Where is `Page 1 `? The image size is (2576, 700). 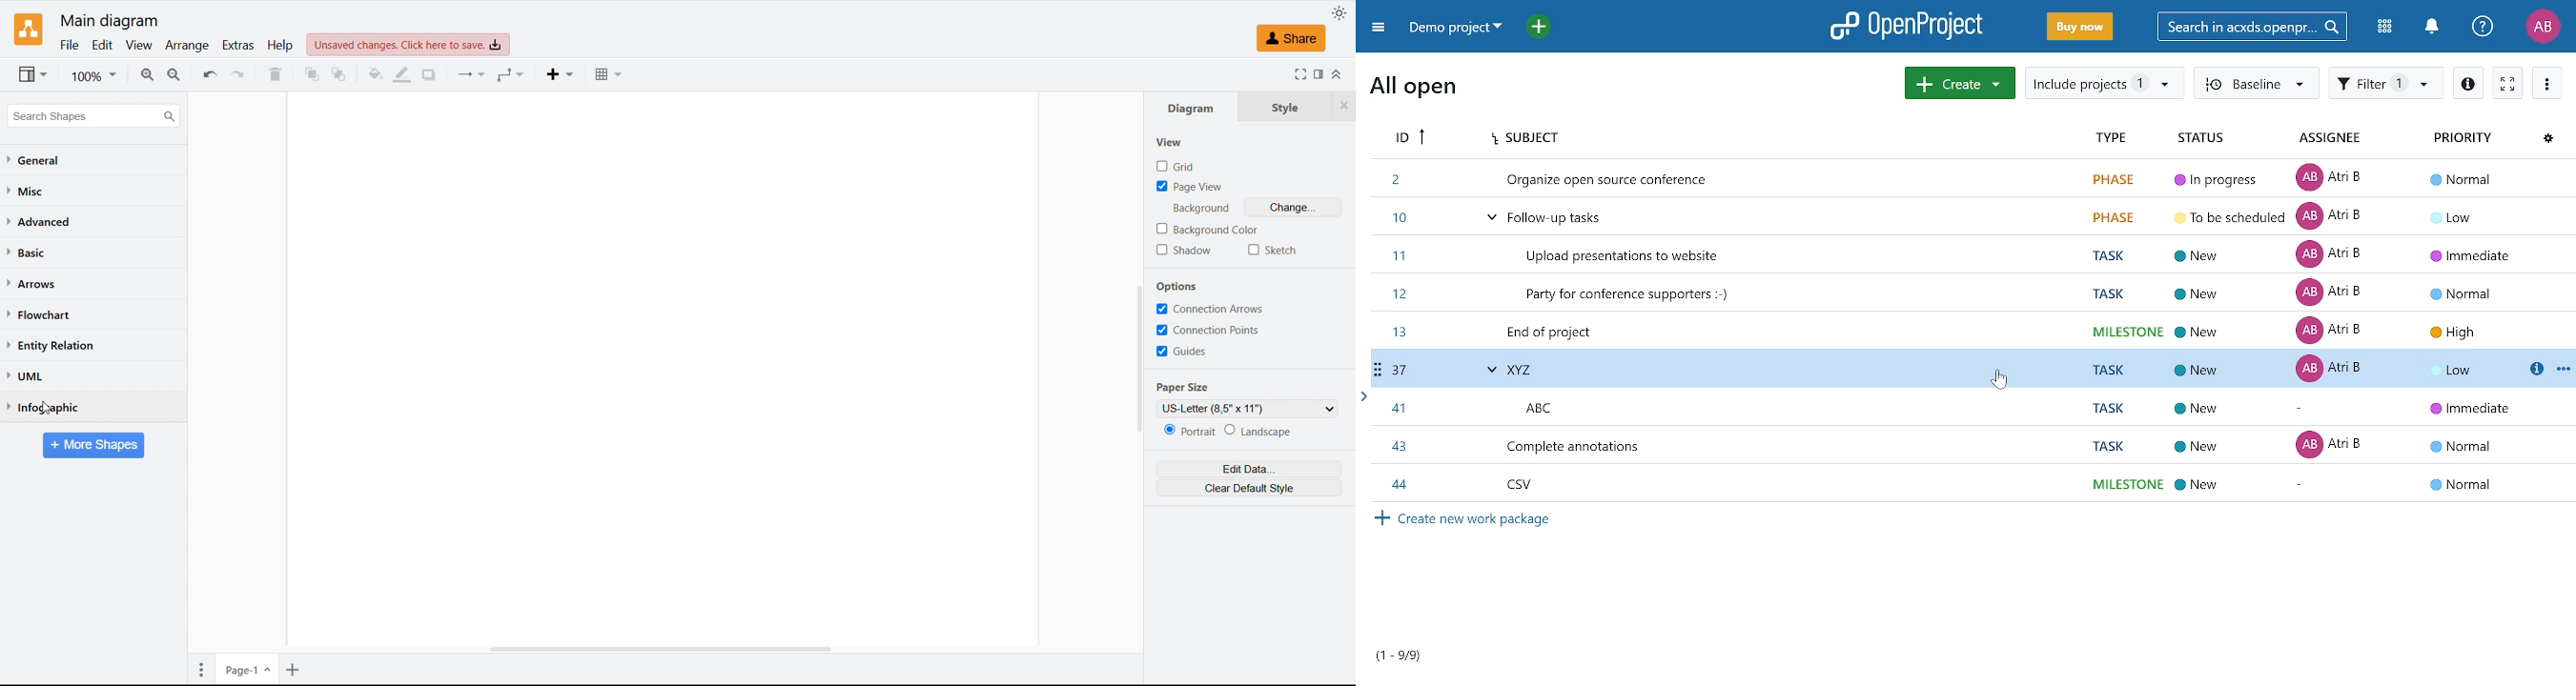 Page 1  is located at coordinates (247, 669).